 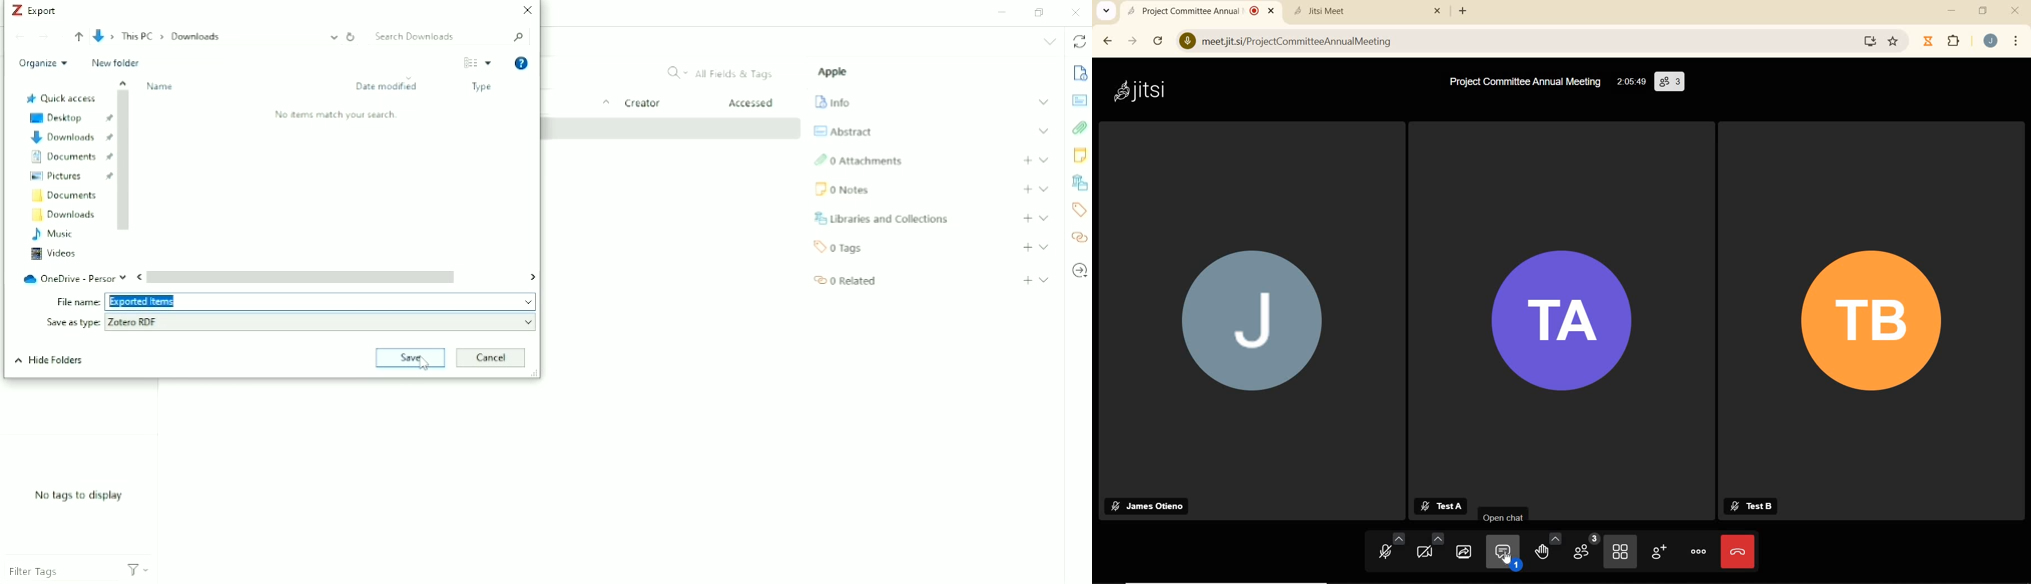 What do you see at coordinates (1079, 183) in the screenshot?
I see `Libraries and Collections` at bounding box center [1079, 183].